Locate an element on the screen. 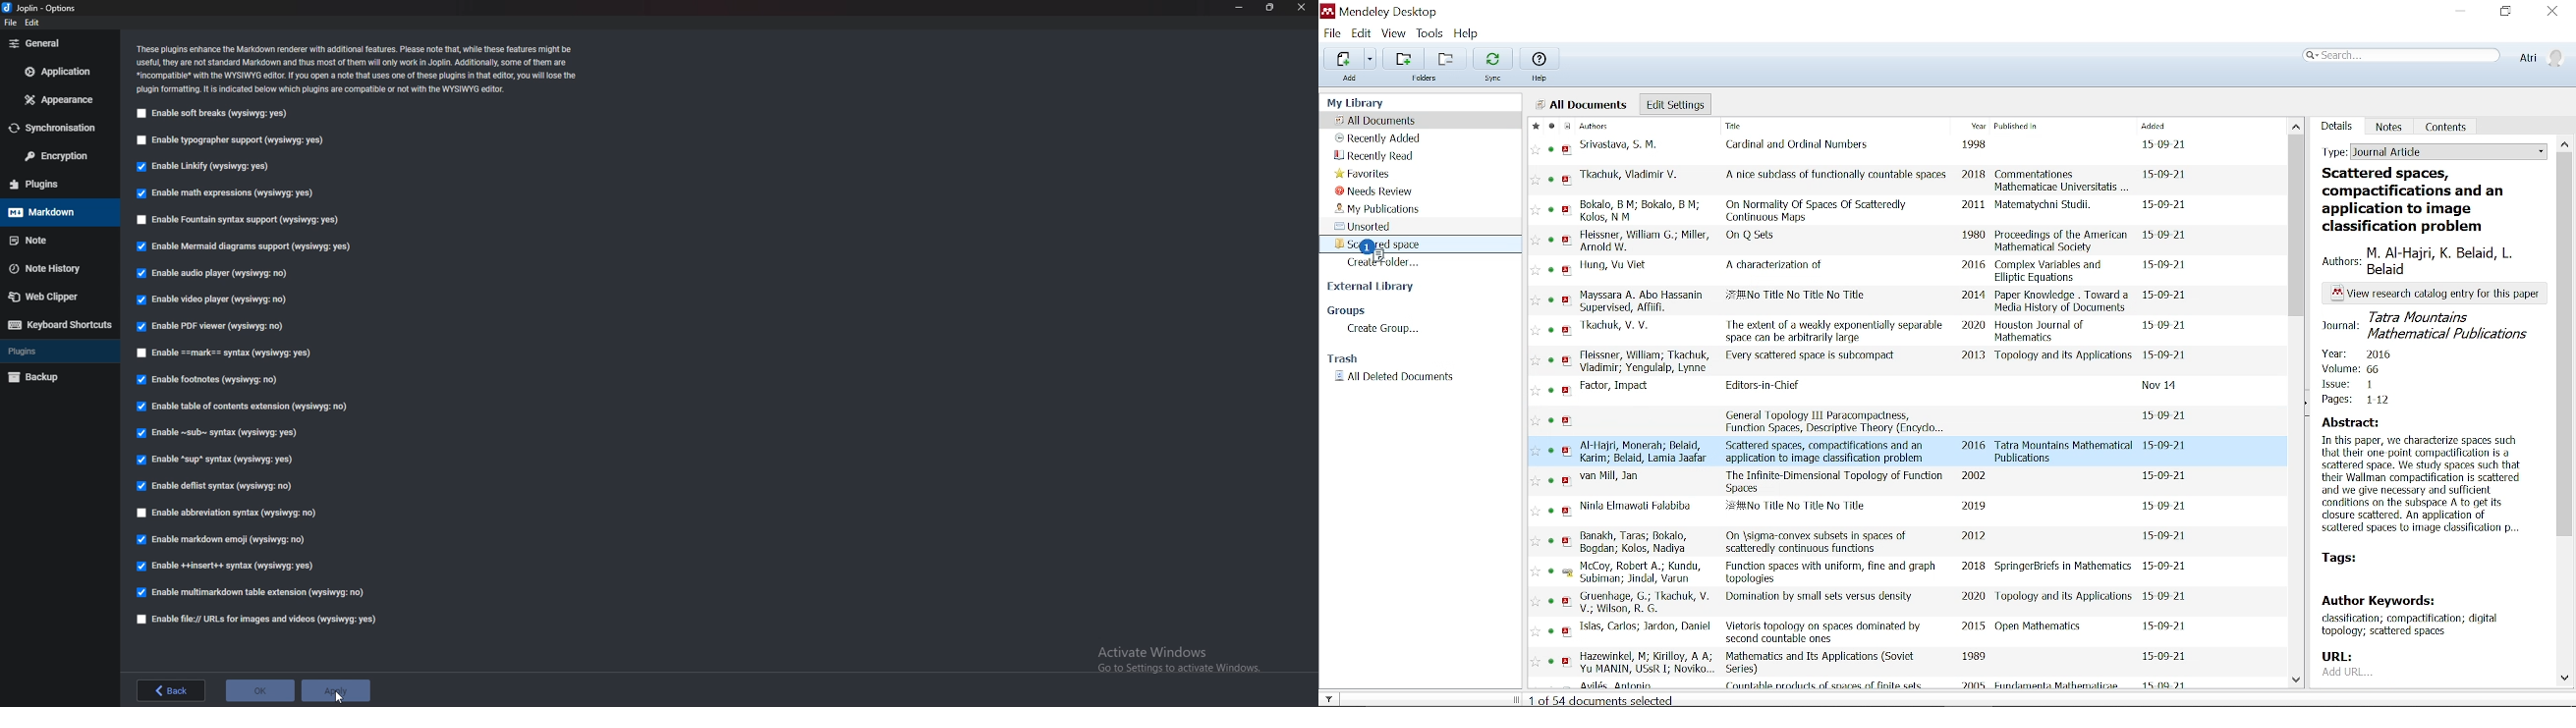 Image resolution: width=2576 pixels, height=728 pixels. 2012 is located at coordinates (1973, 536).